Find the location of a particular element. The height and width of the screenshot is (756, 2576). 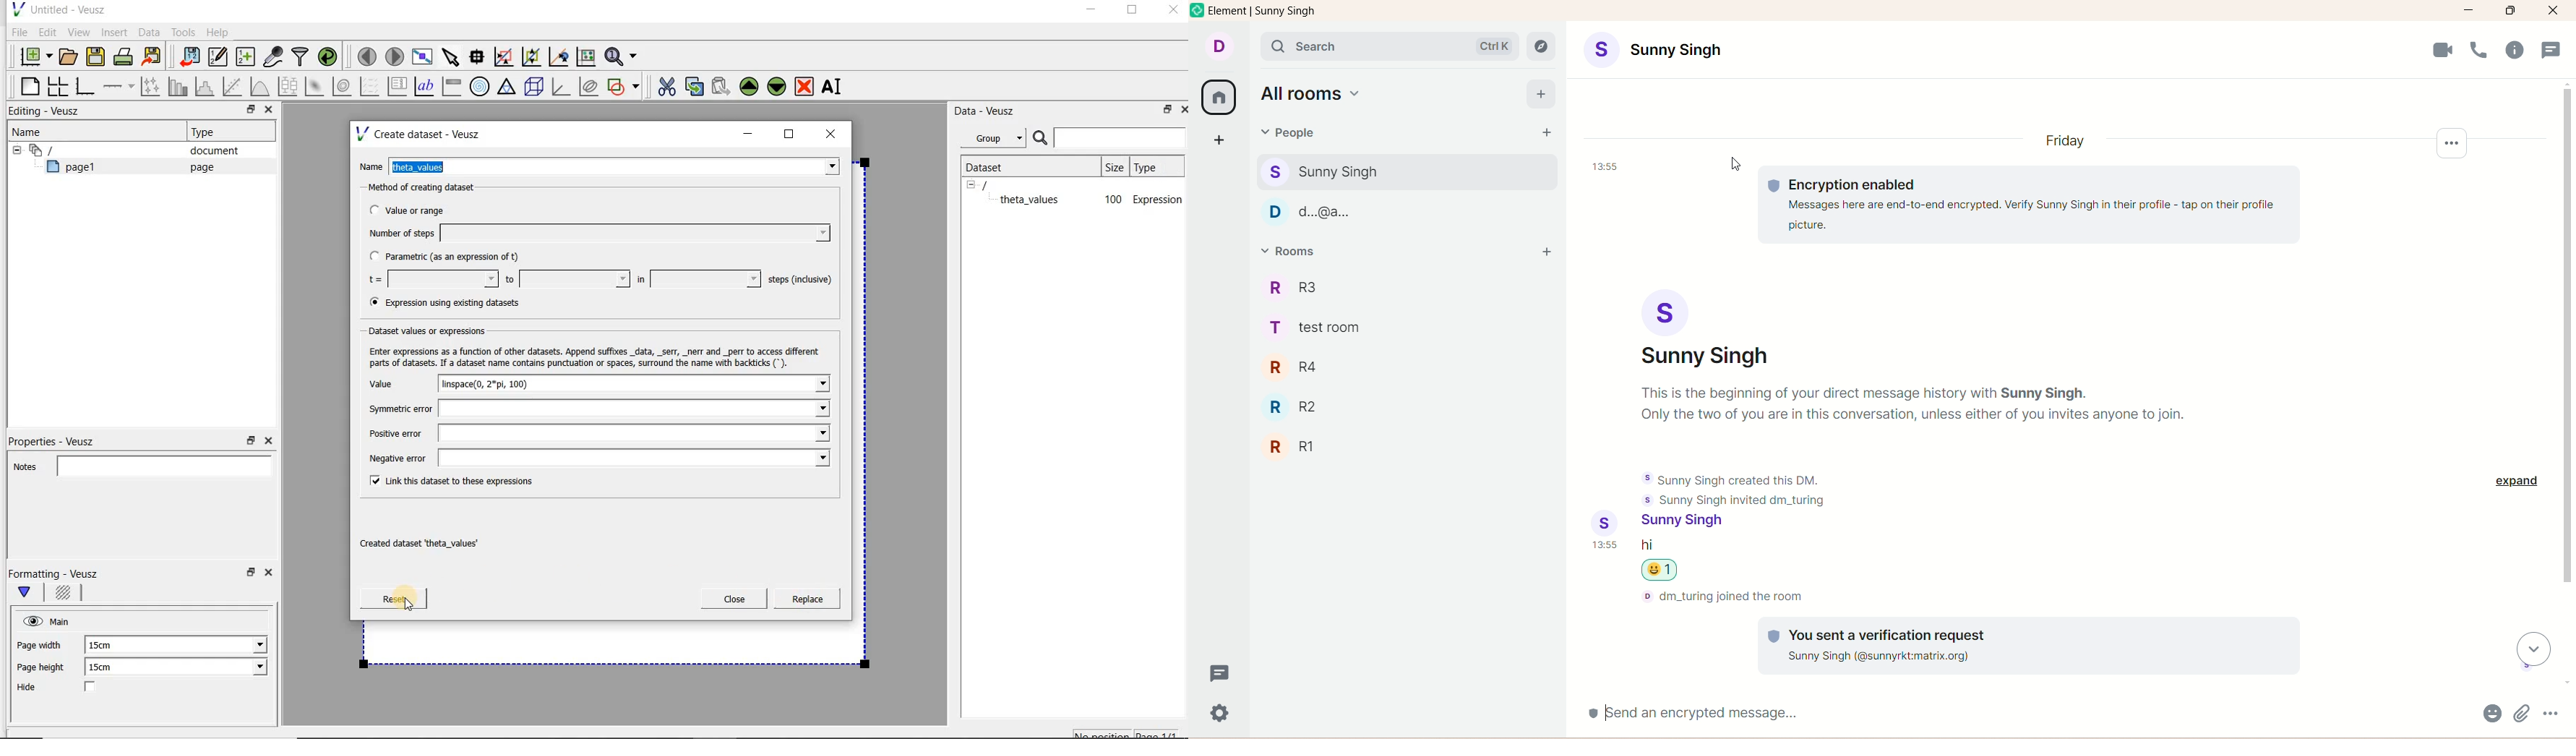

capture remote data is located at coordinates (274, 59).